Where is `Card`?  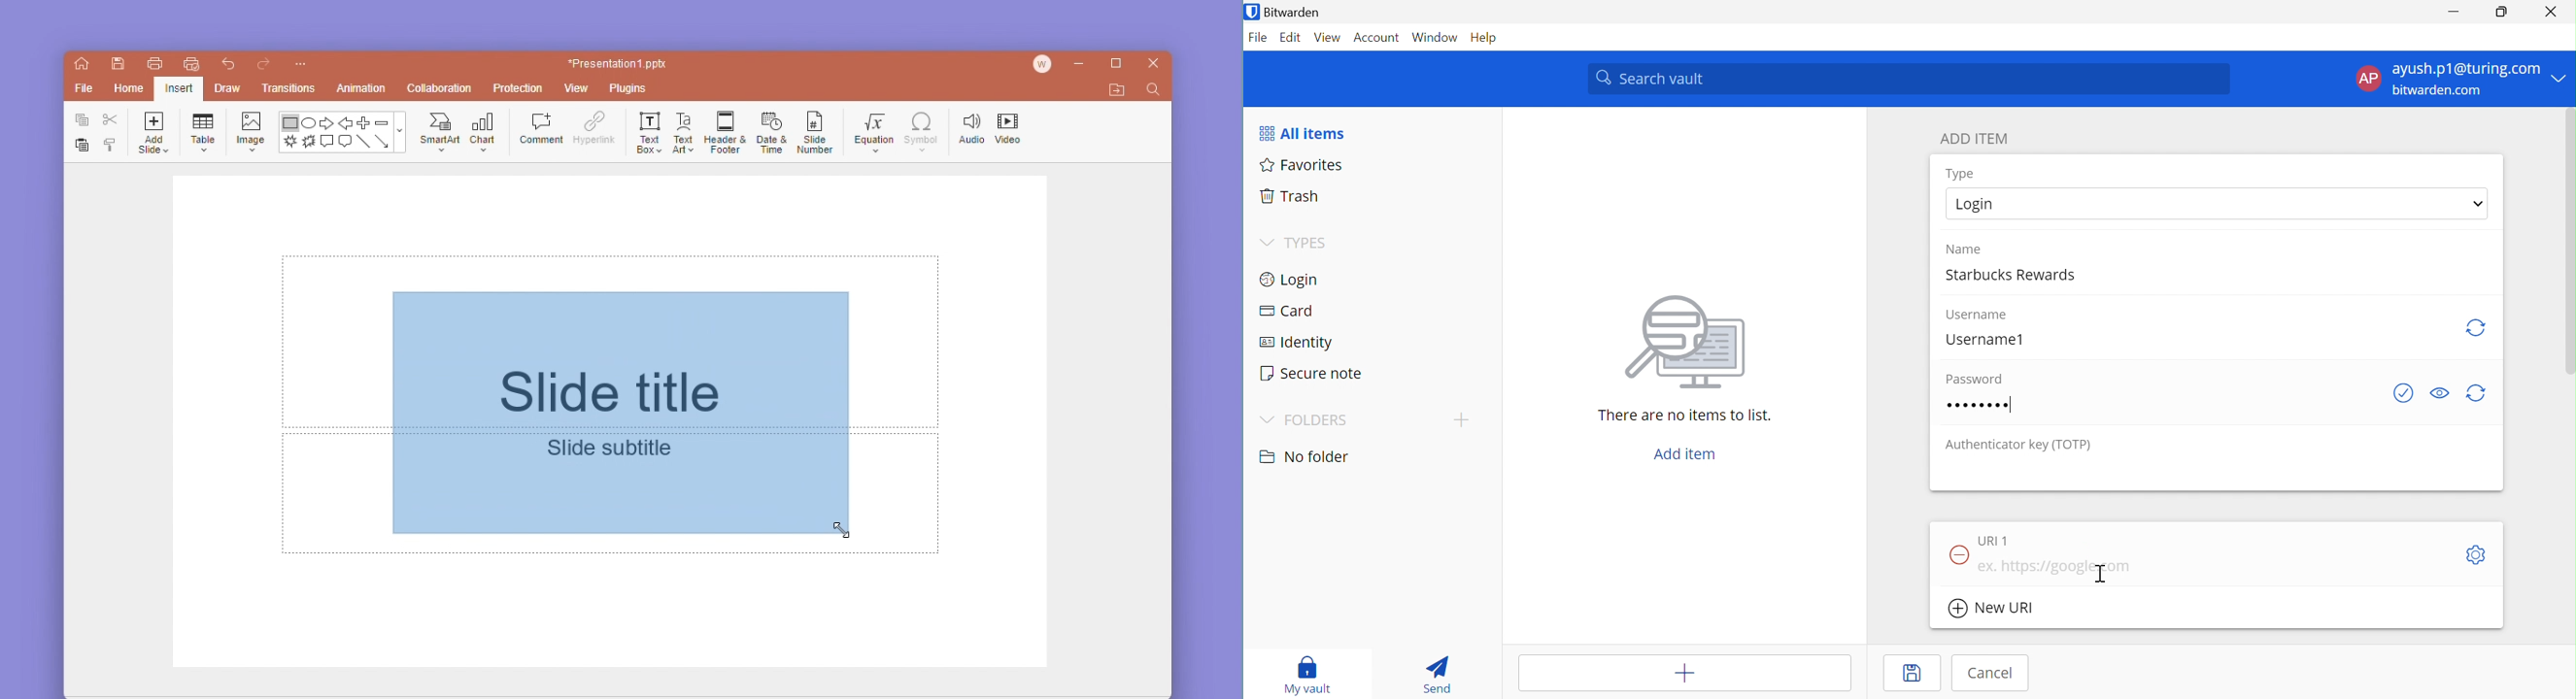 Card is located at coordinates (1288, 311).